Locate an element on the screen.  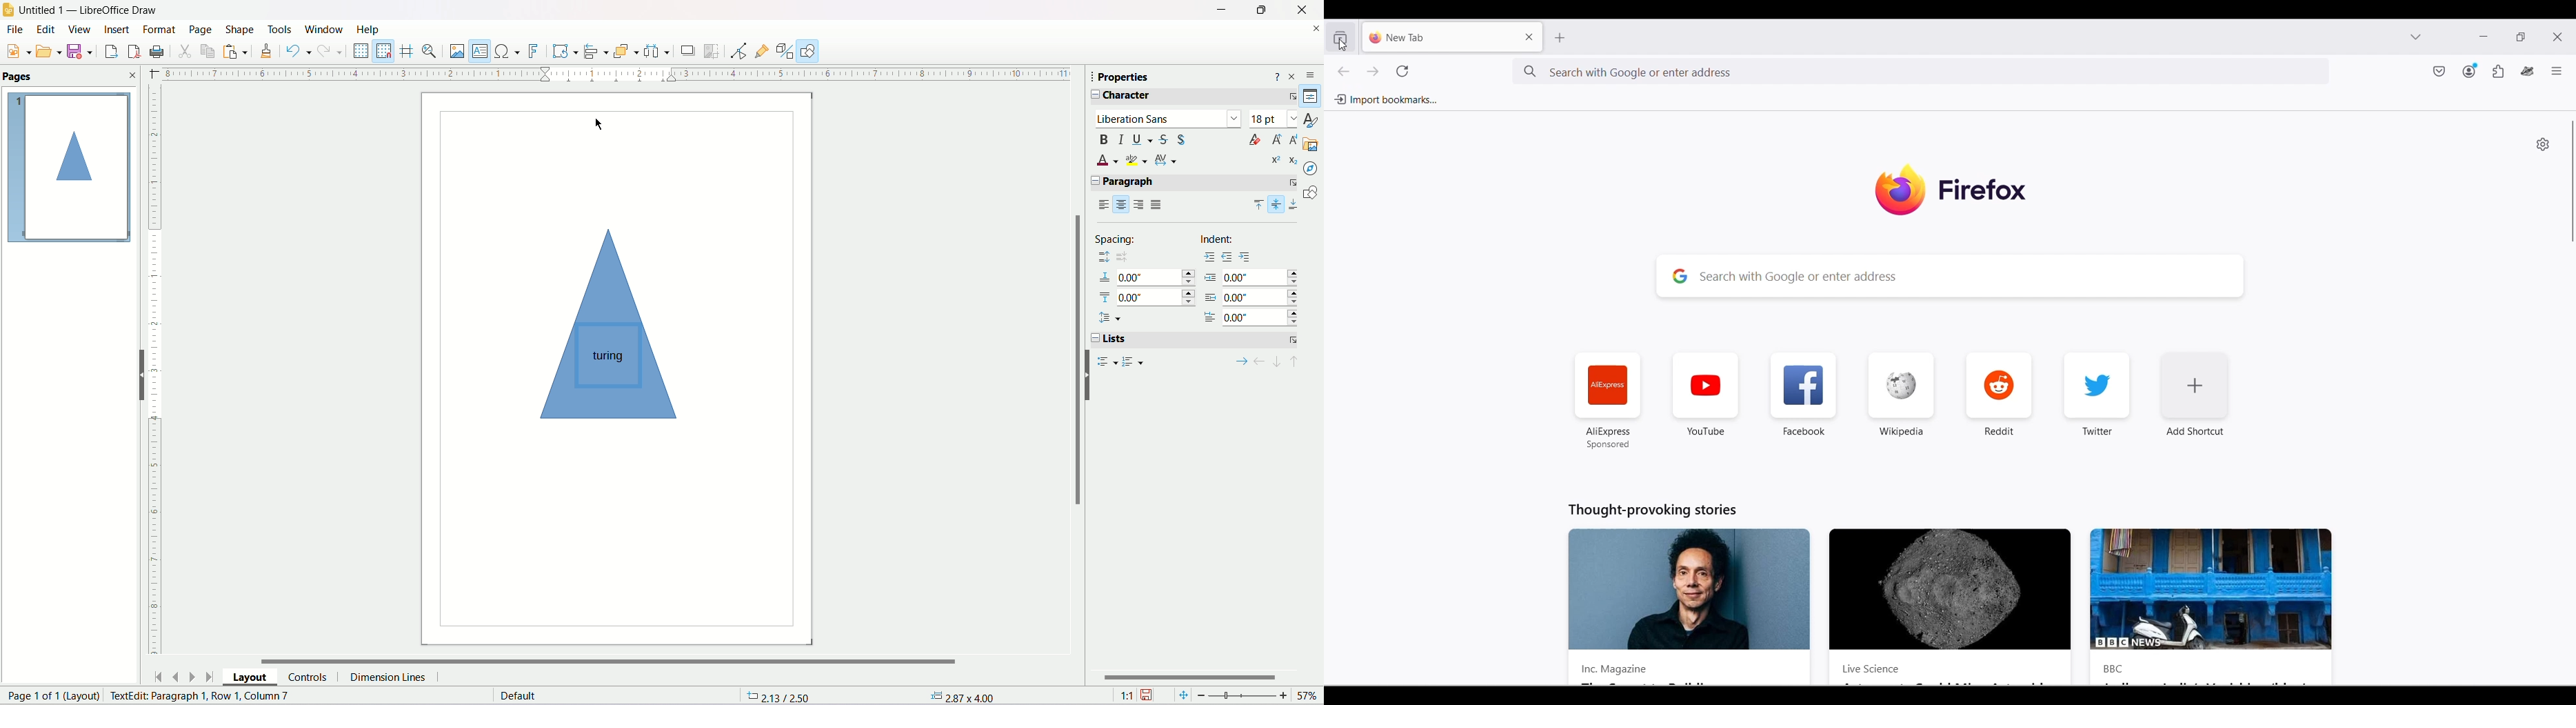
character spacing is located at coordinates (1168, 162).